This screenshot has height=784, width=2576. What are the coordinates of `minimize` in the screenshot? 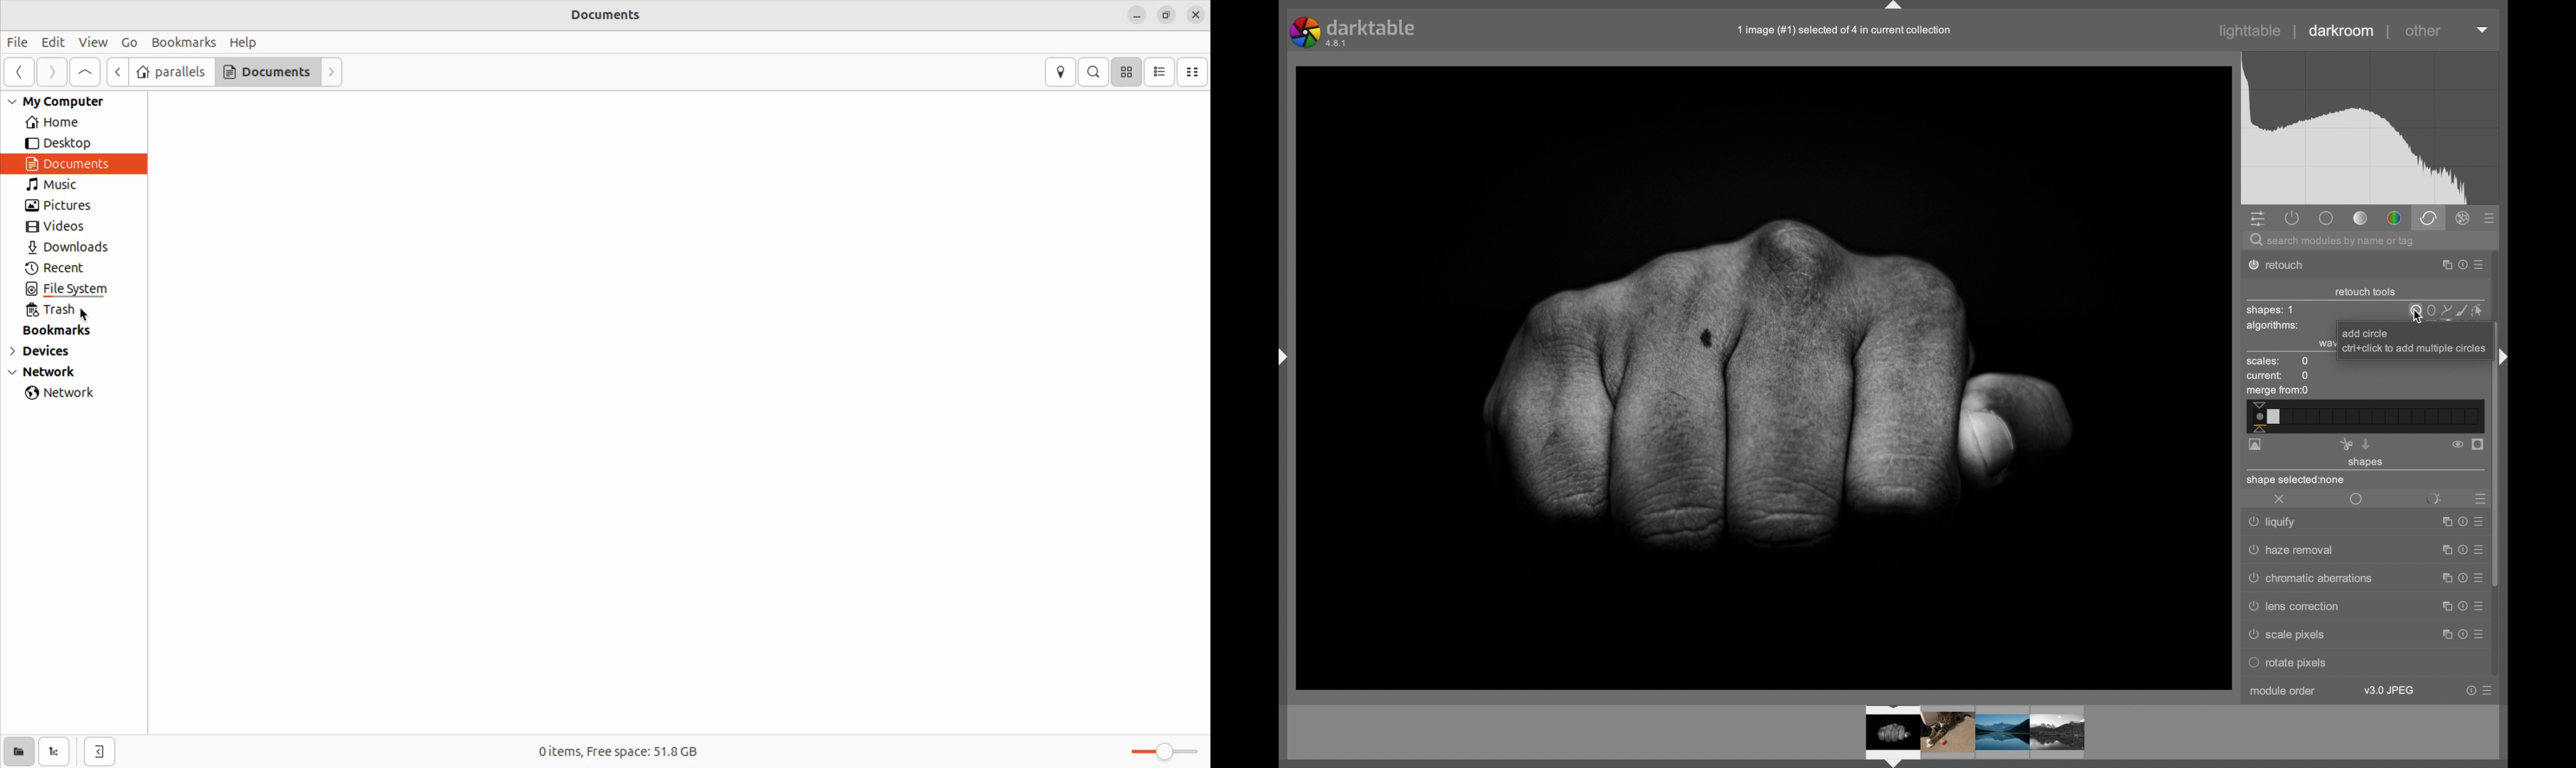 It's located at (1137, 15).